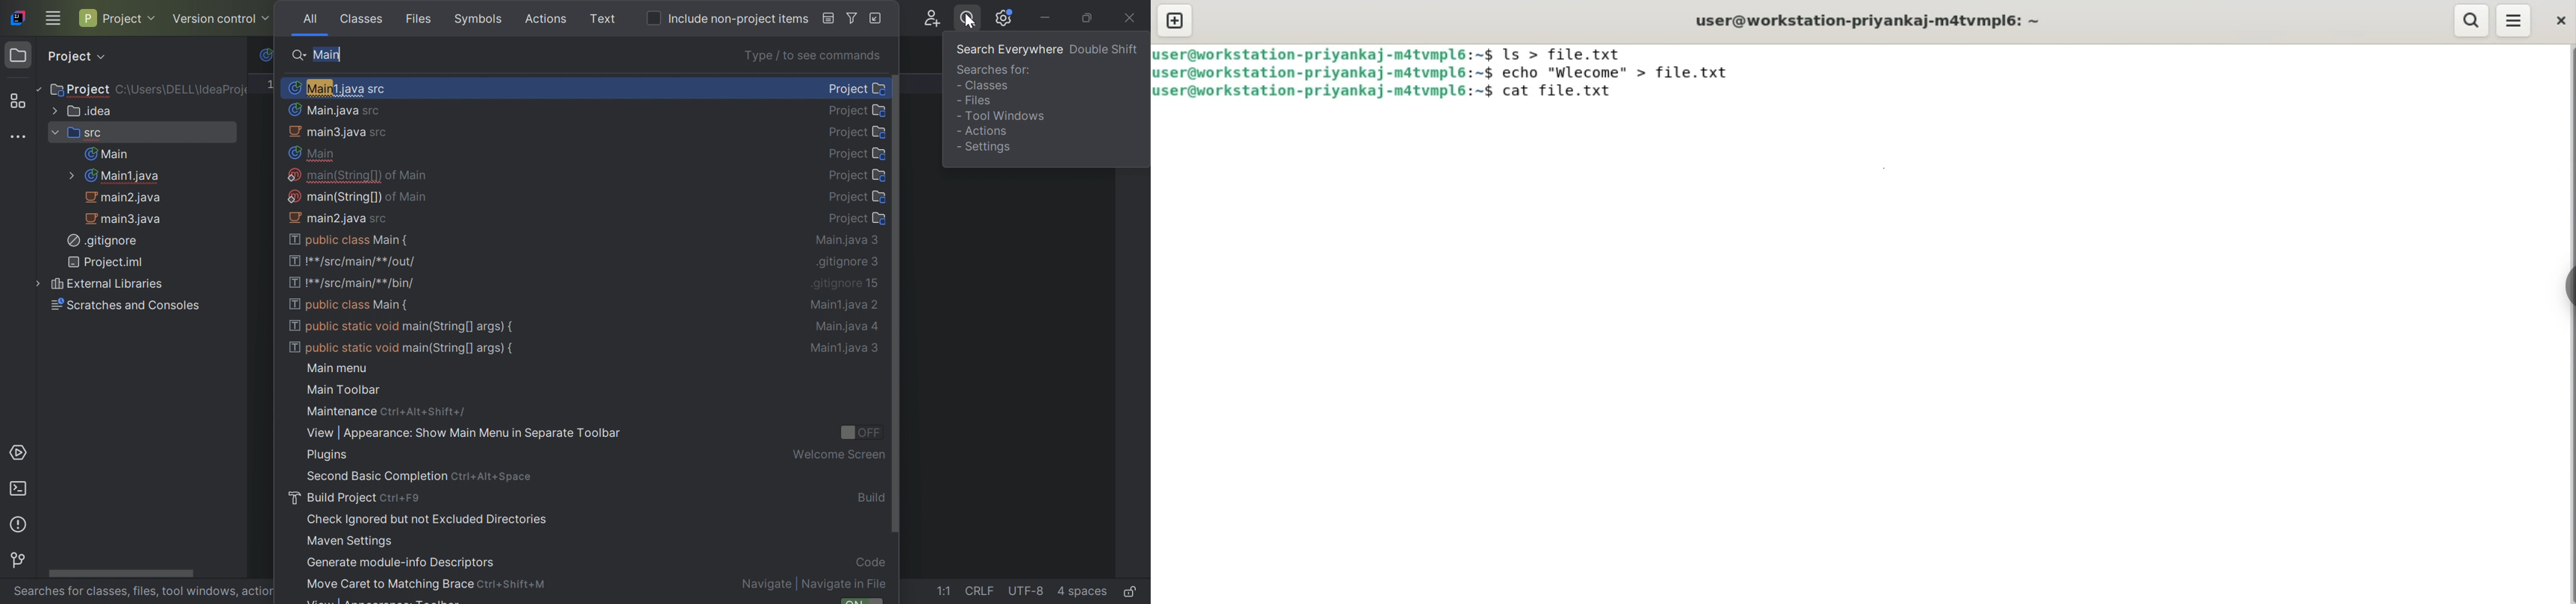 The width and height of the screenshot is (2576, 616). What do you see at coordinates (402, 499) in the screenshot?
I see `Ctrl+F9` at bounding box center [402, 499].